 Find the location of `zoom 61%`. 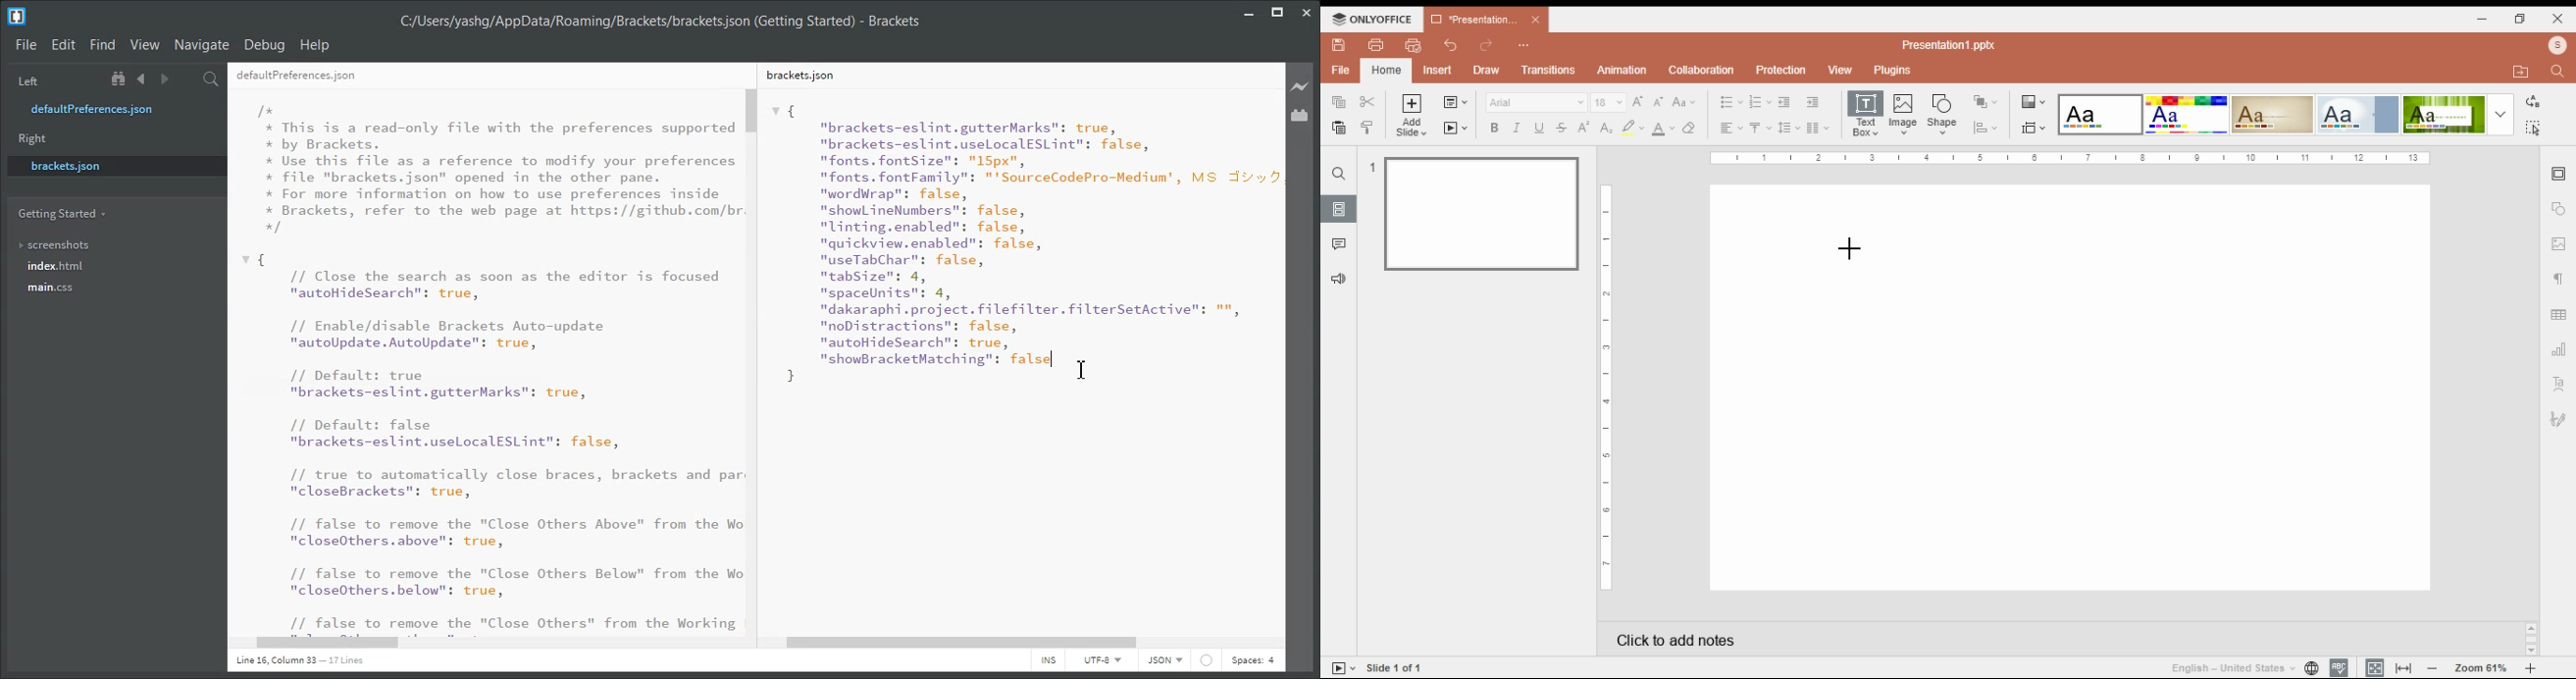

zoom 61% is located at coordinates (2479, 668).